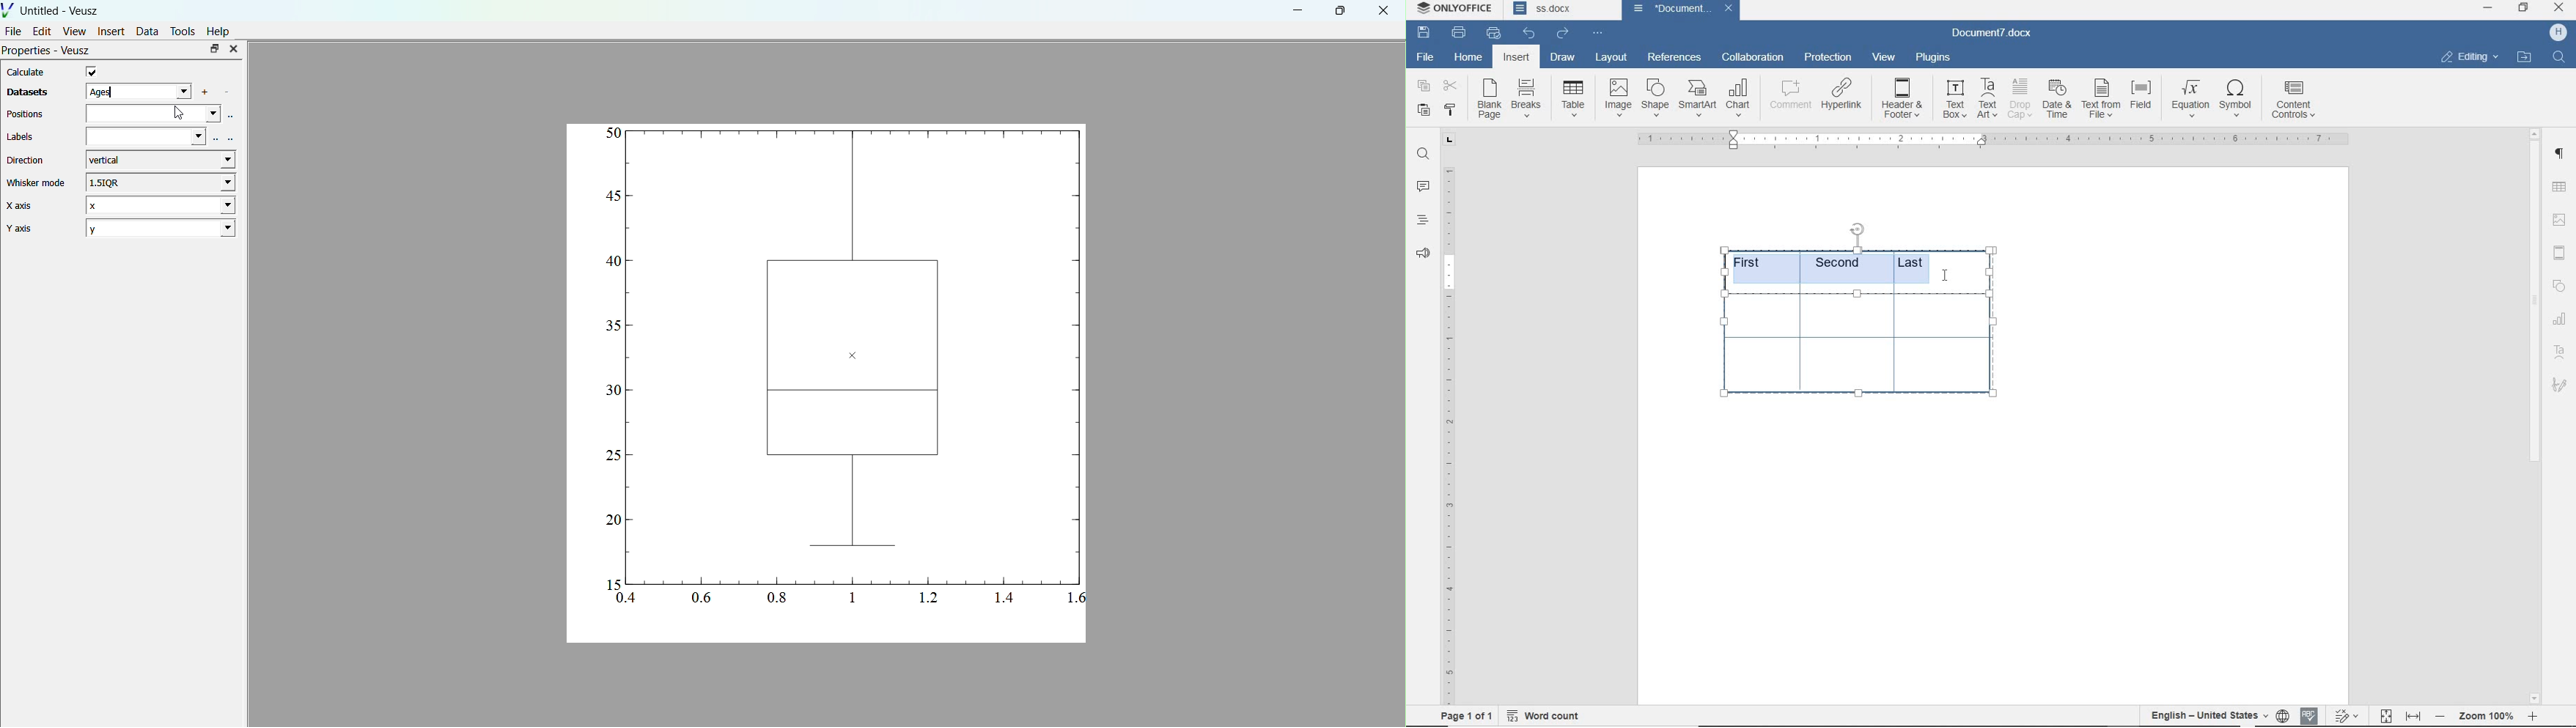 Image resolution: width=2576 pixels, height=728 pixels. I want to click on system name, so click(1455, 9).